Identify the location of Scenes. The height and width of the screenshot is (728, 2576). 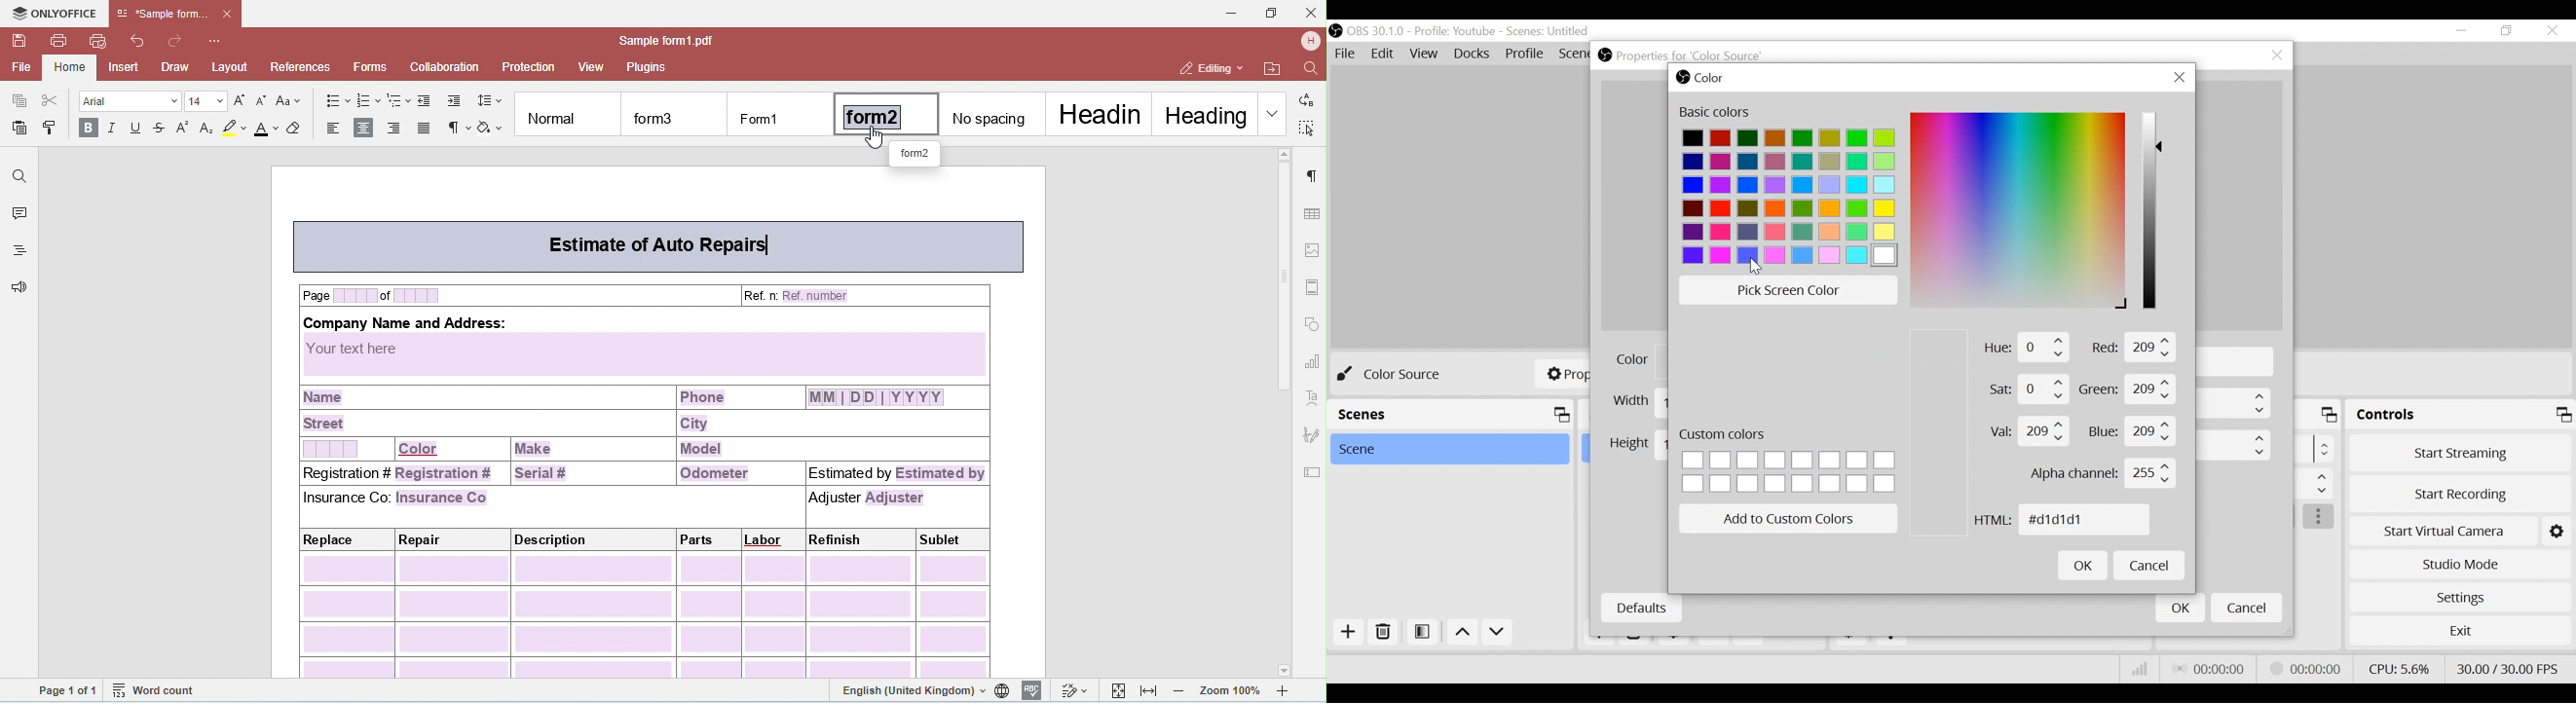
(1450, 415).